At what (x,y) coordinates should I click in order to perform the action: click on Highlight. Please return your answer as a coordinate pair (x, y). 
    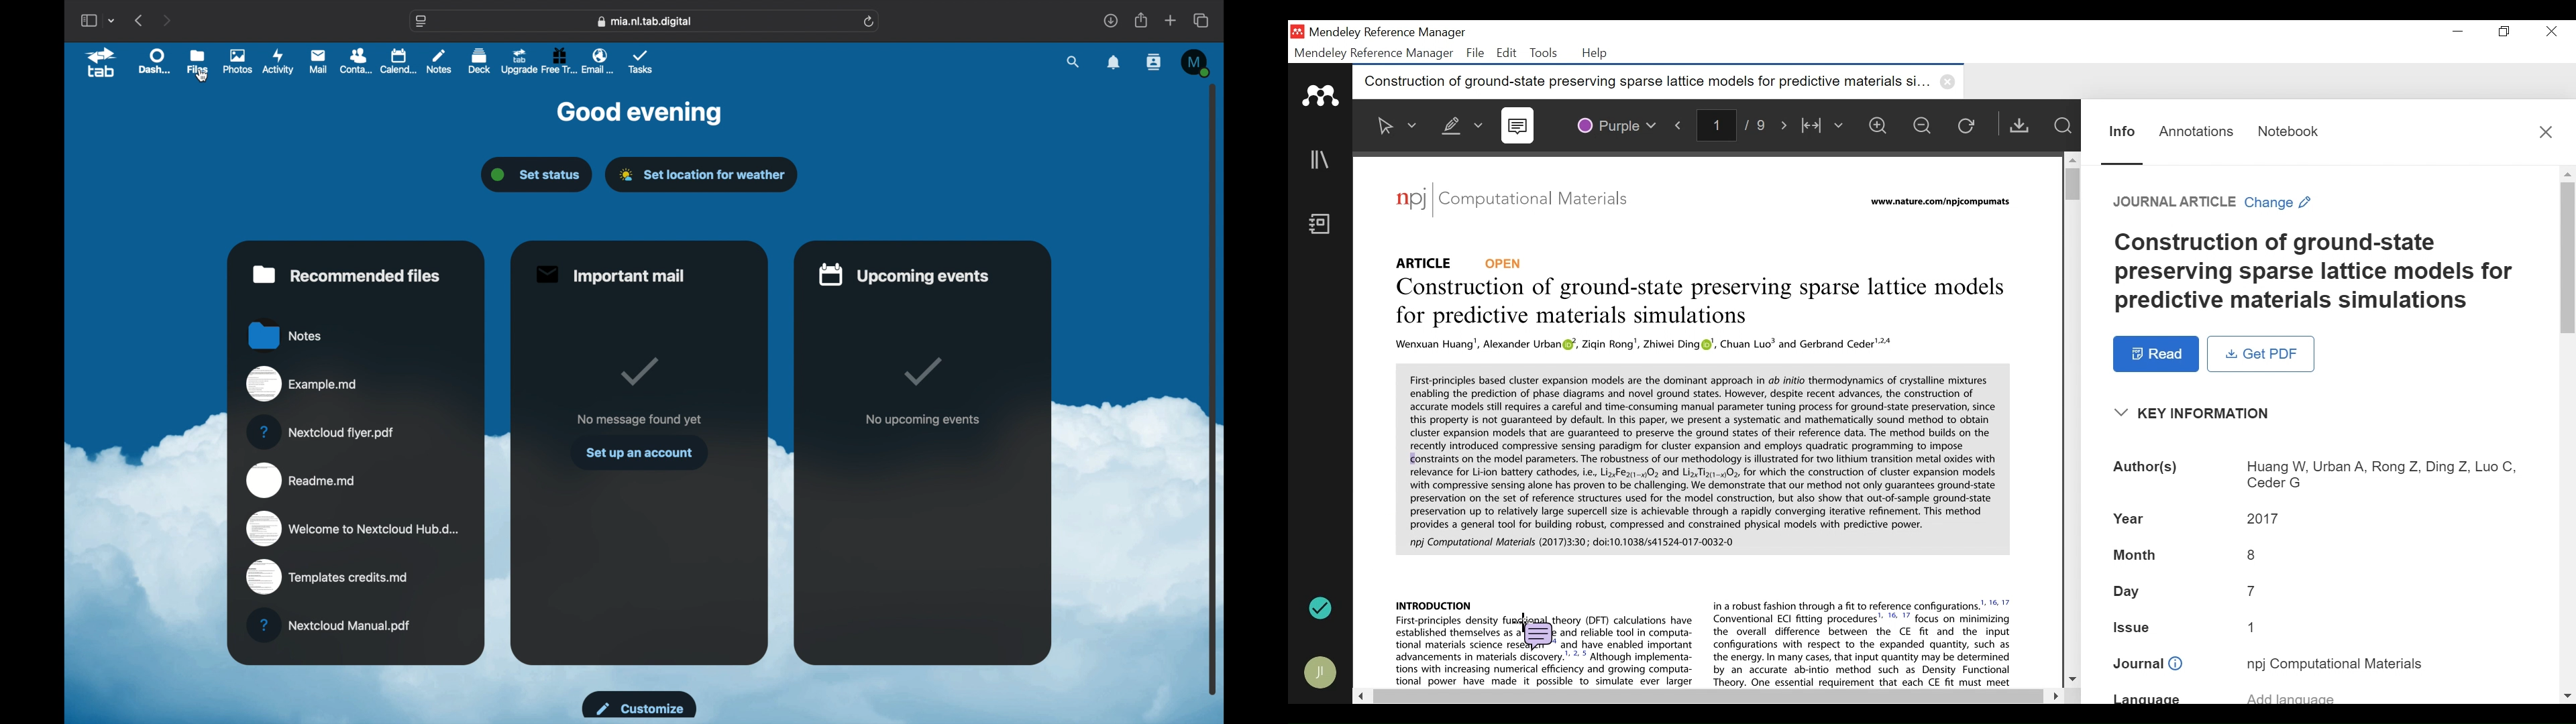
    Looking at the image, I should click on (1459, 123).